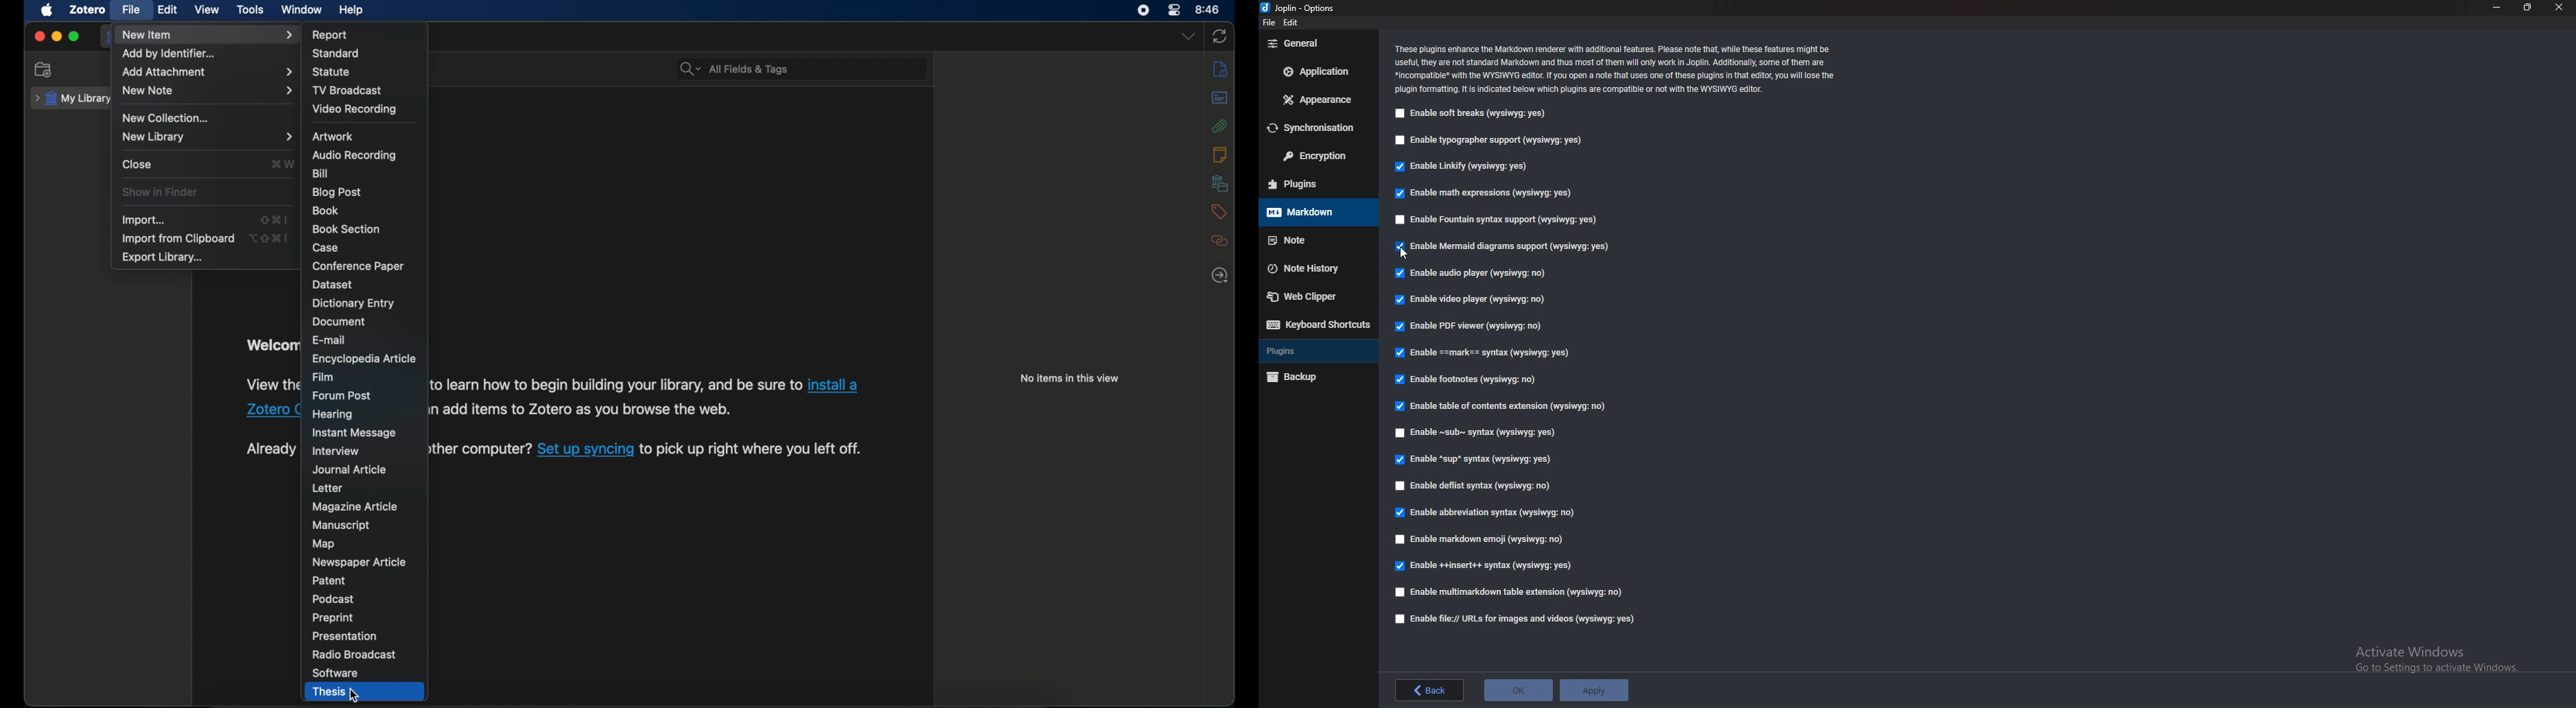 This screenshot has width=2576, height=728. I want to click on enable Abbreviation Syntax, so click(1488, 513).